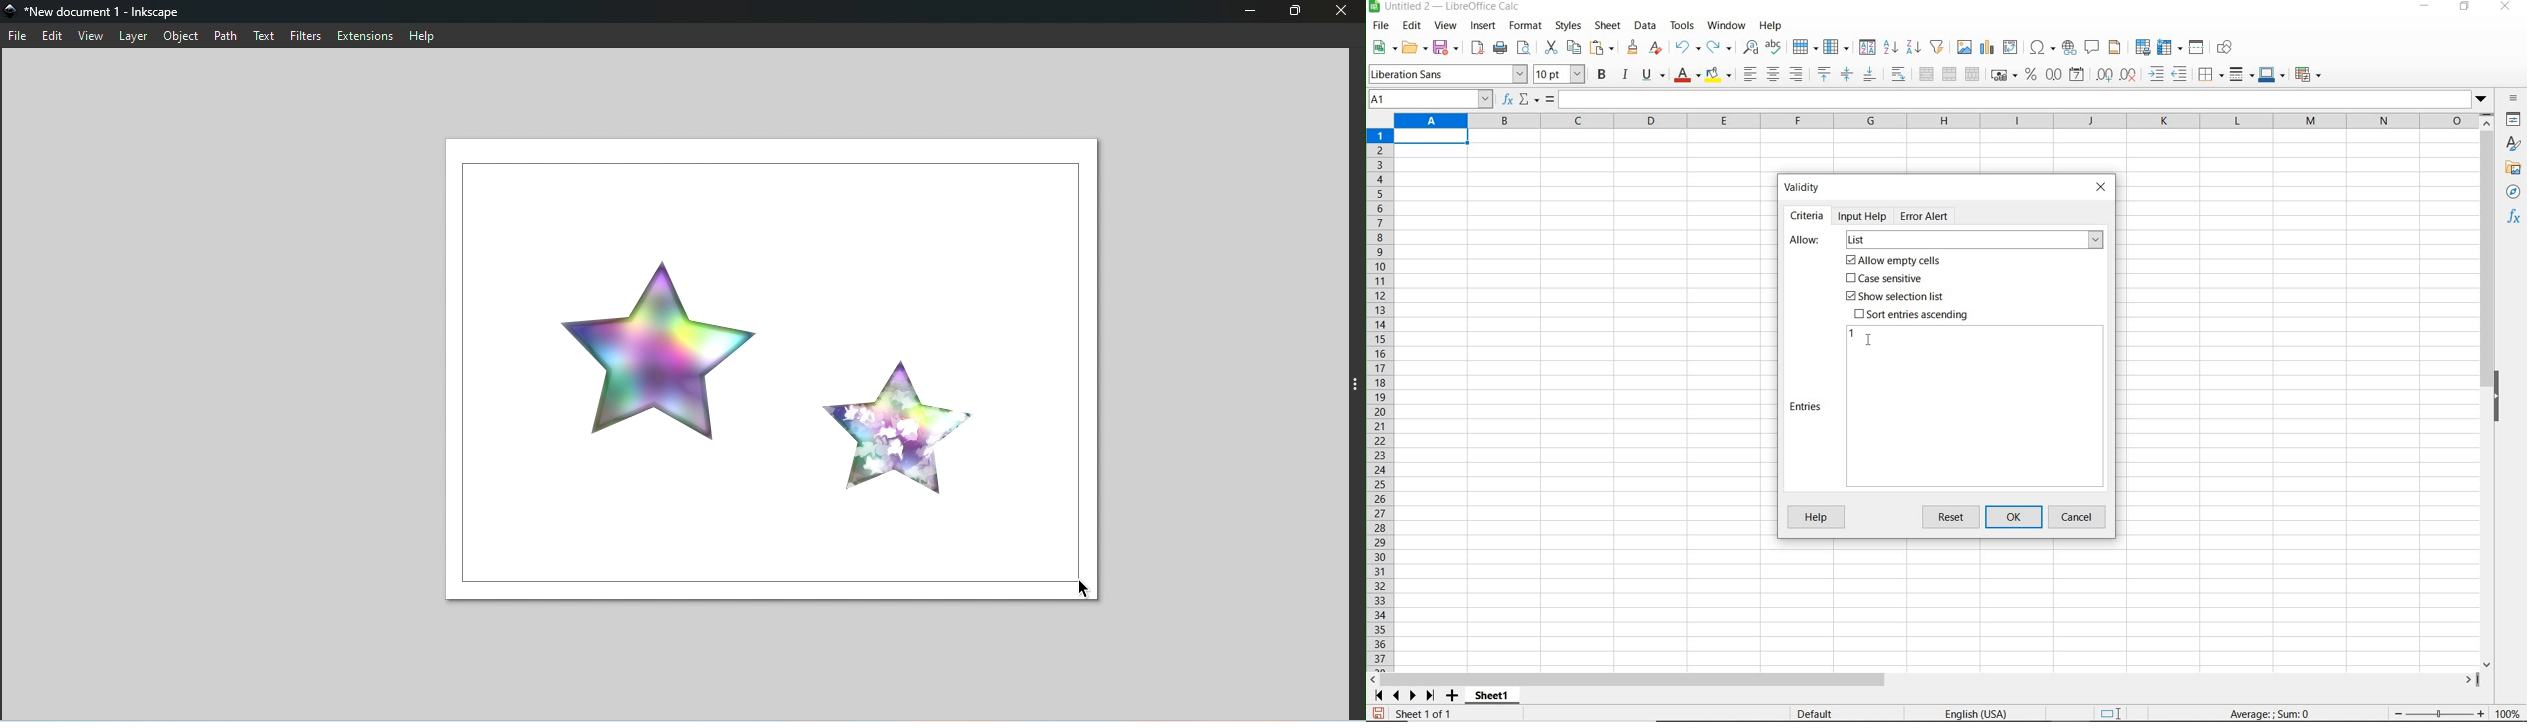  I want to click on sheet, so click(1609, 27).